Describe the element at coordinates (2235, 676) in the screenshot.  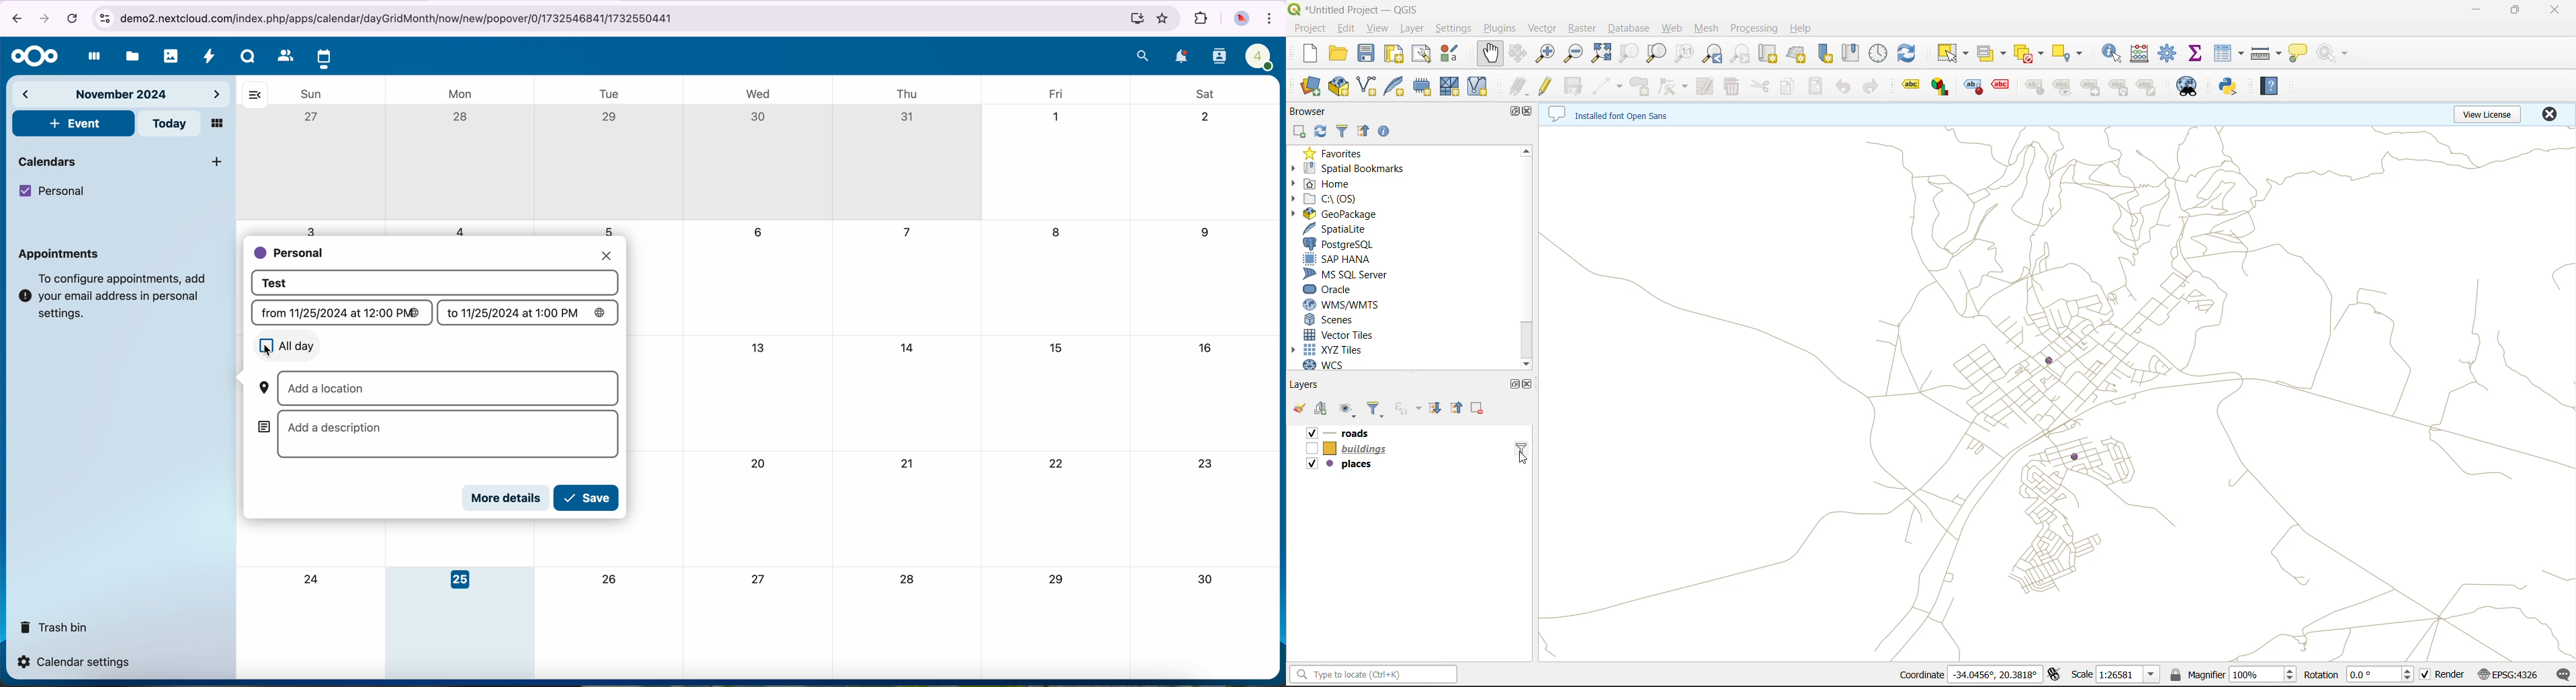
I see `magnifier` at that location.